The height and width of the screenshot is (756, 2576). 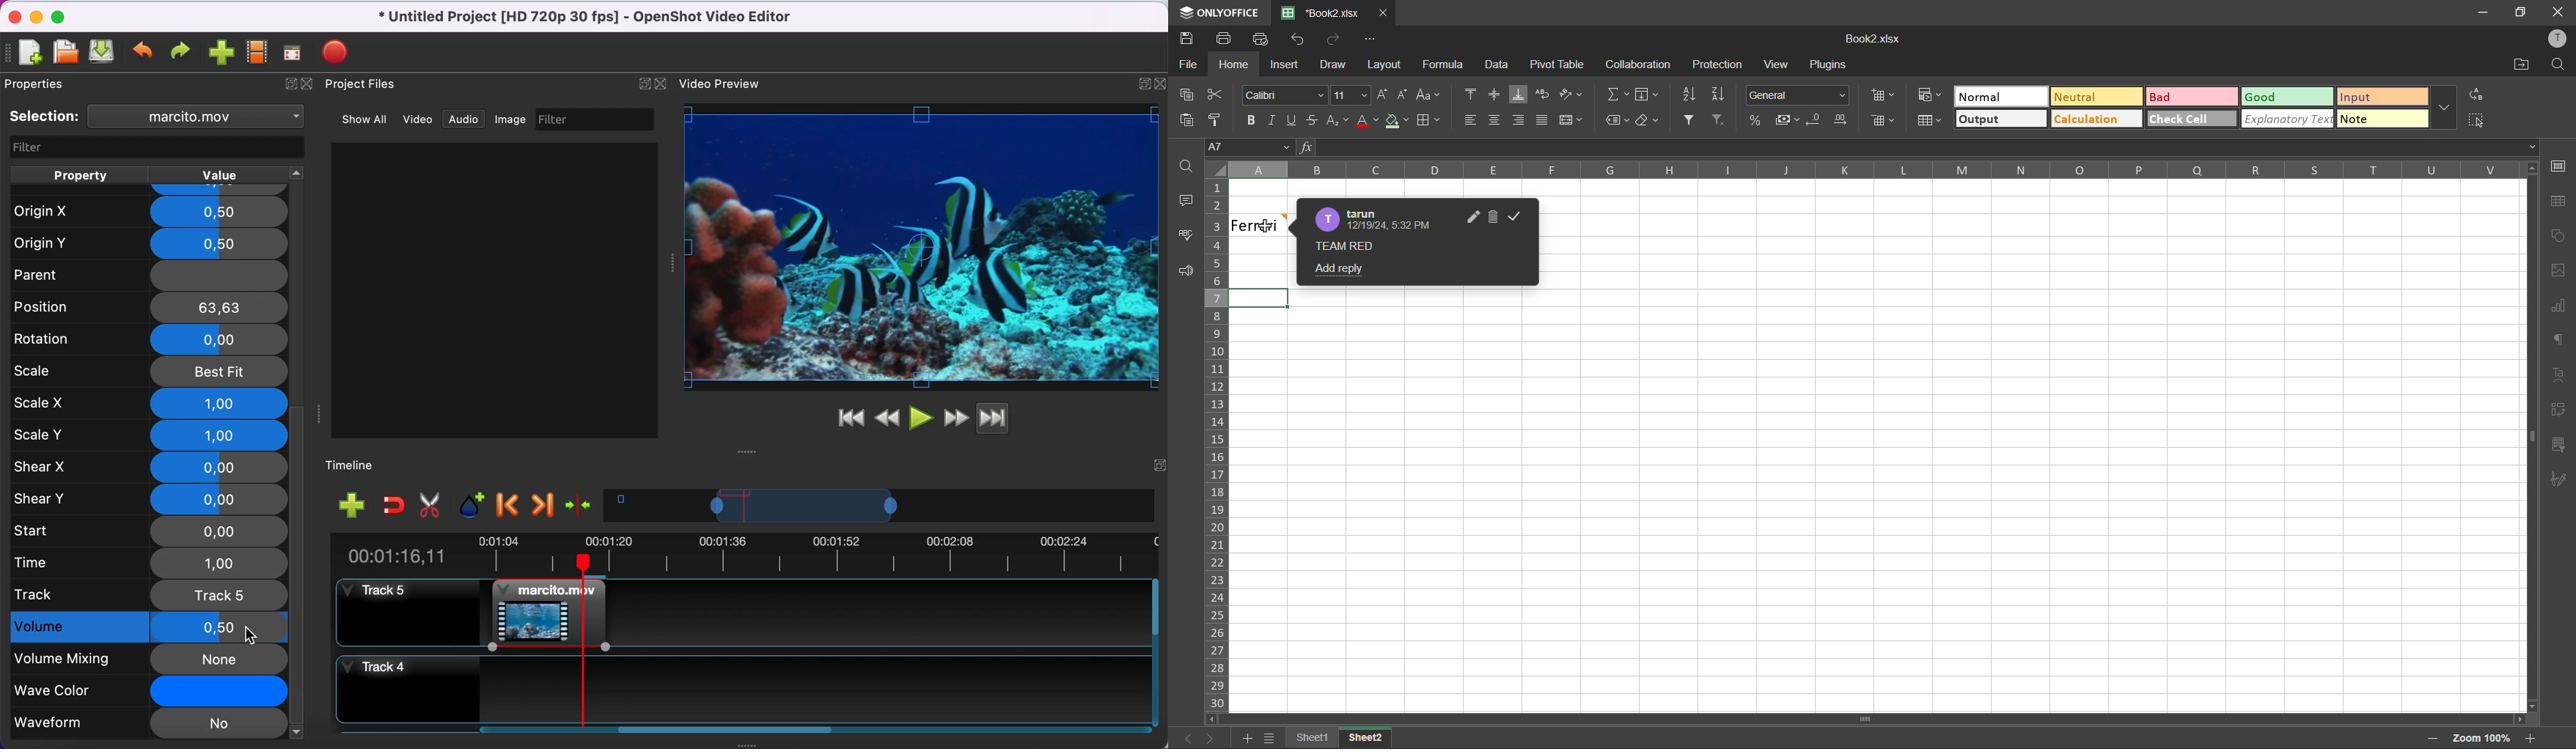 I want to click on time 1, so click(x=150, y=563).